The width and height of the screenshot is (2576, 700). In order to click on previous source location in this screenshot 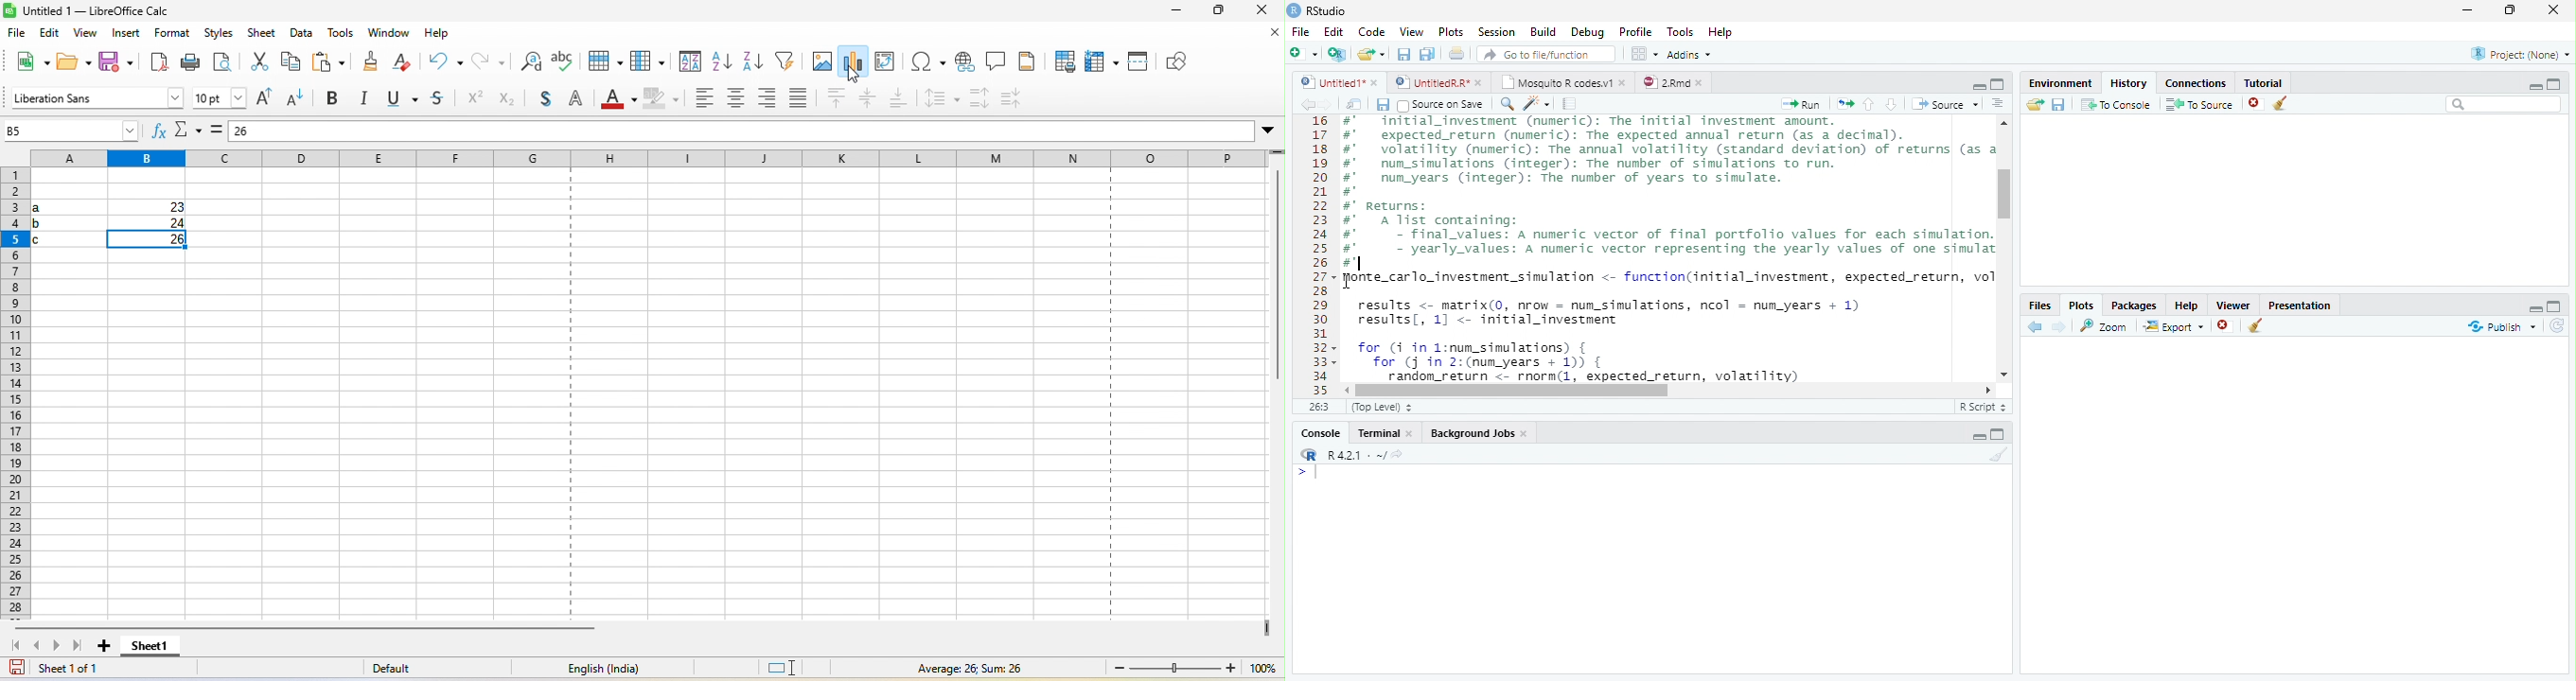, I will do `click(1307, 104)`.